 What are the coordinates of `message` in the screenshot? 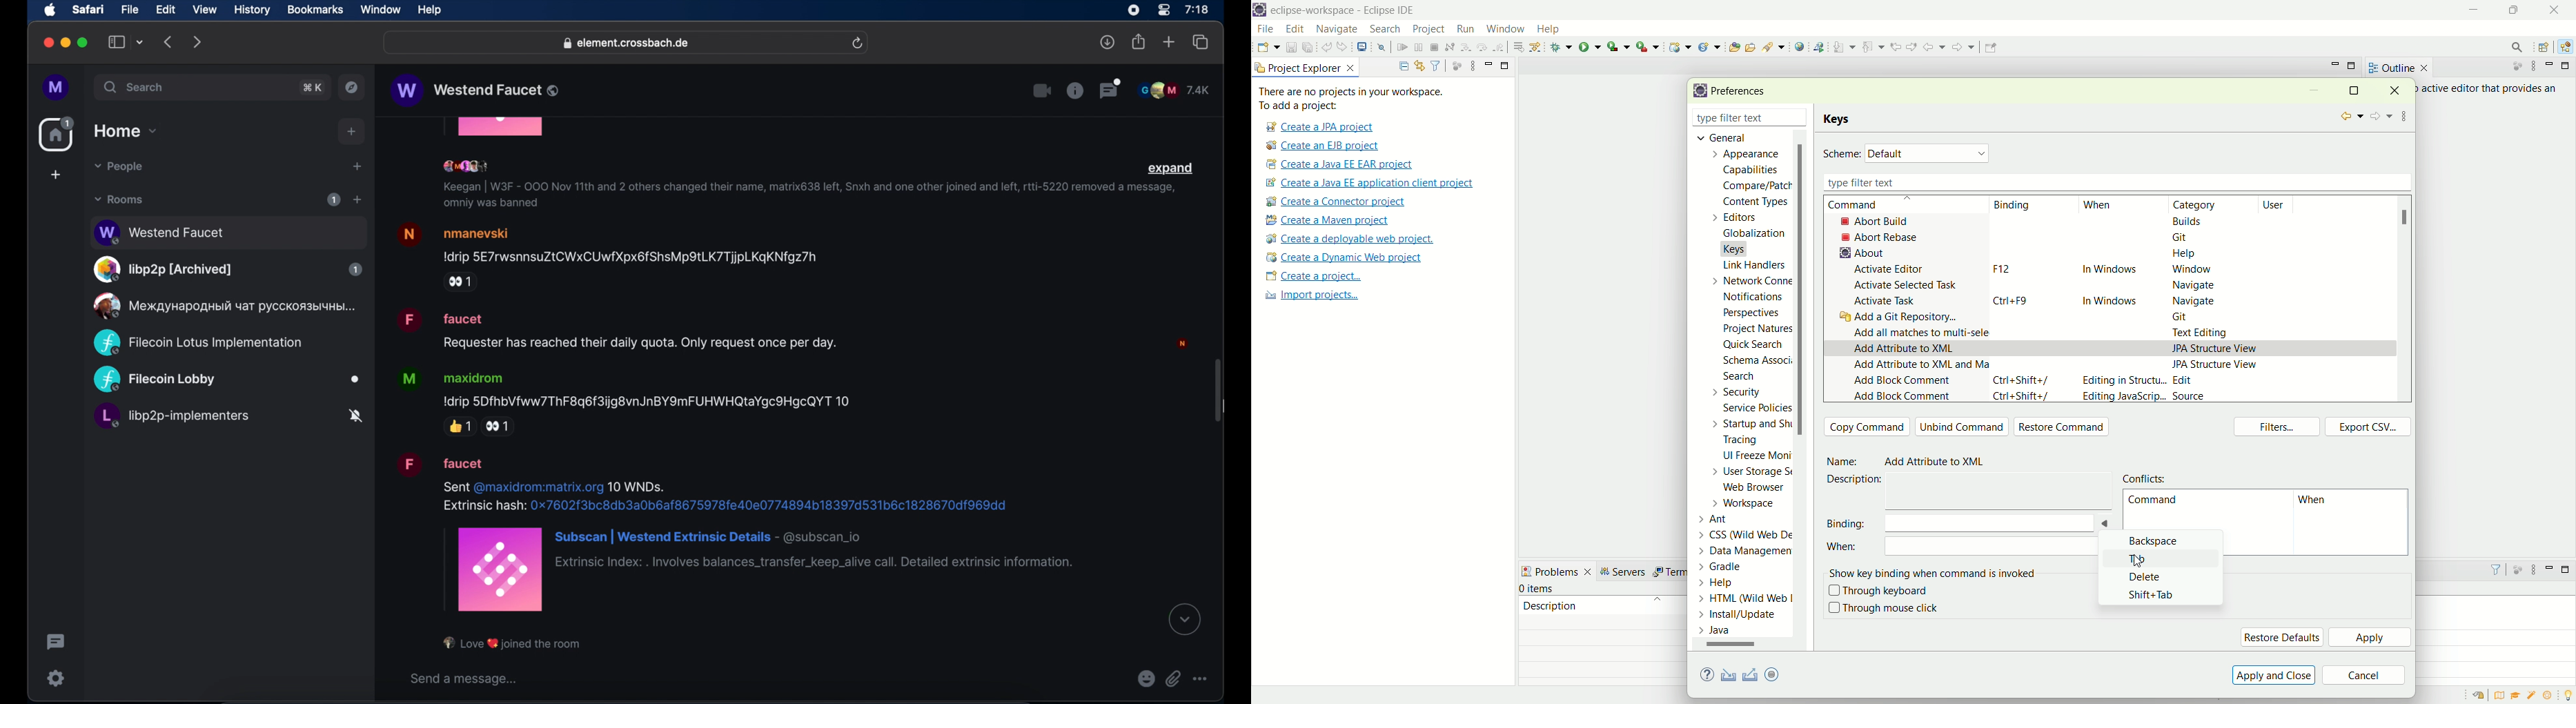 It's located at (735, 531).